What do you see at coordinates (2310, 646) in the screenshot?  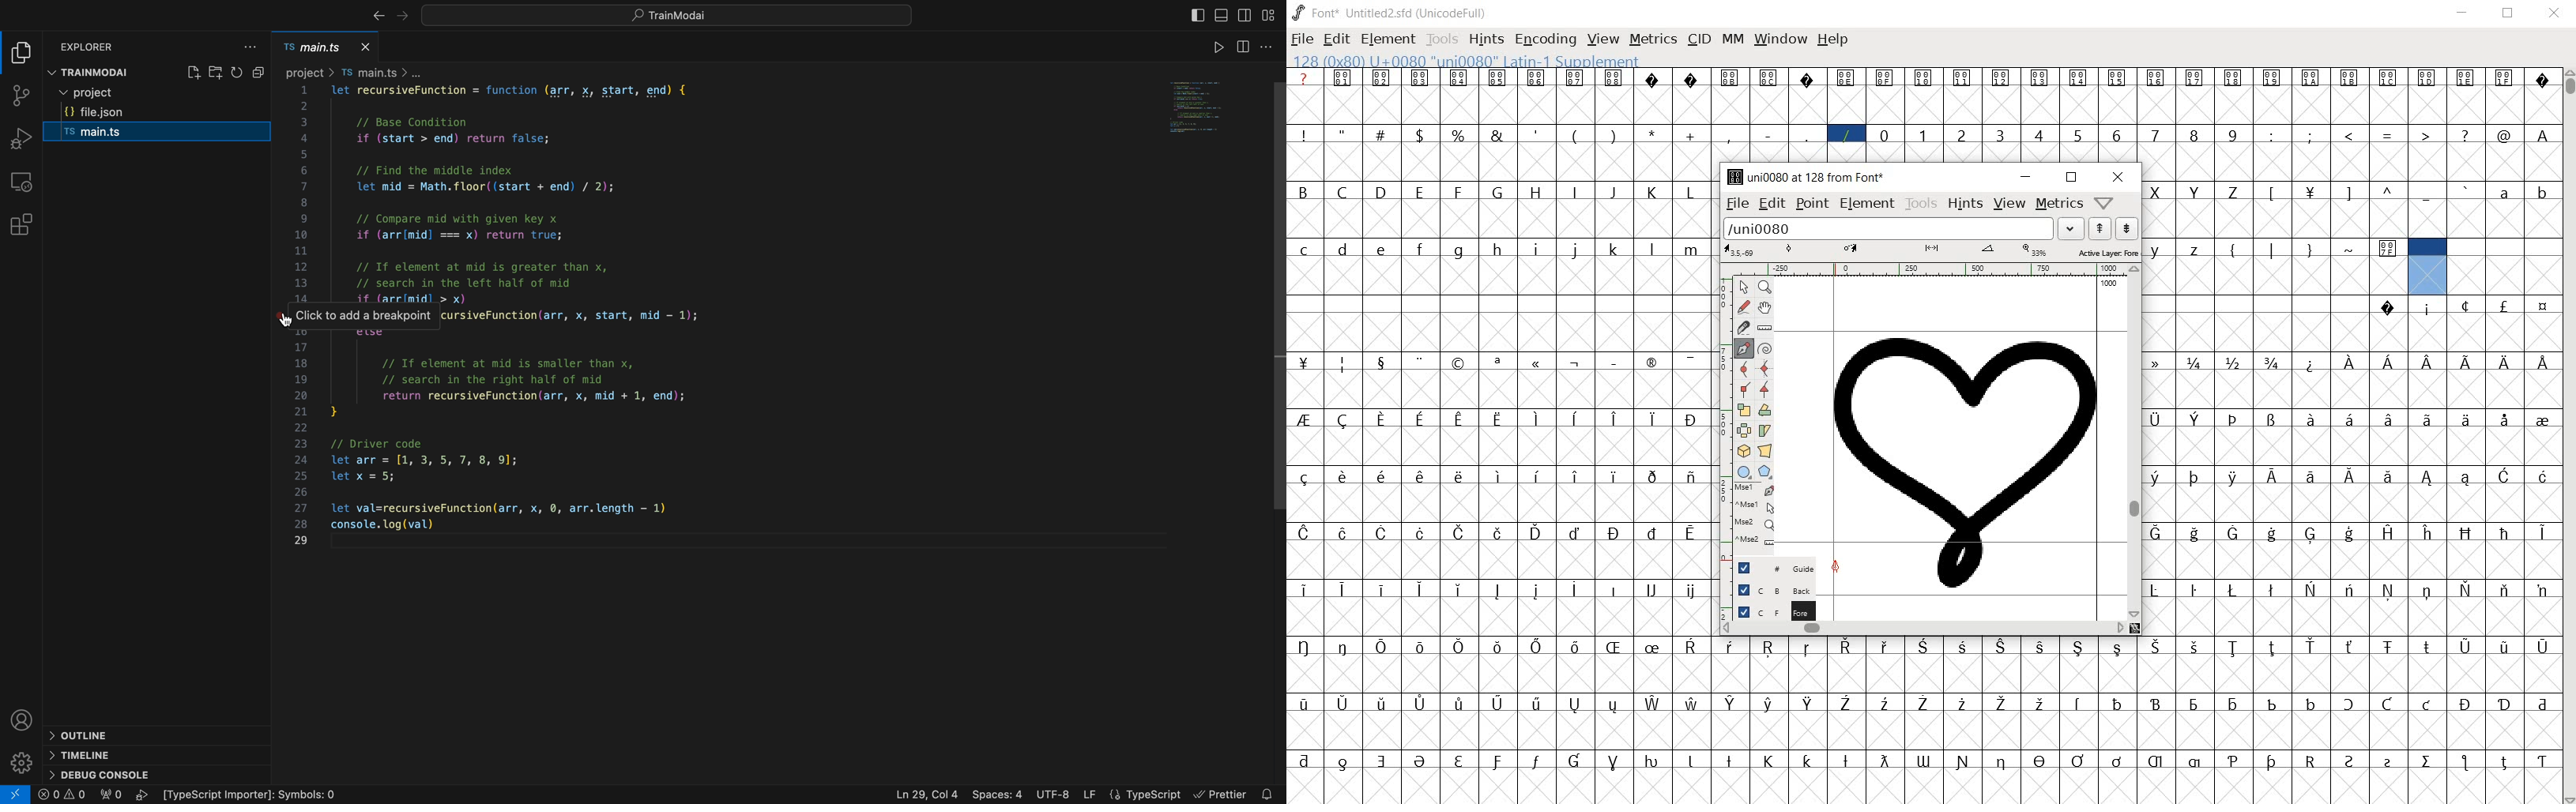 I see `glyph` at bounding box center [2310, 646].